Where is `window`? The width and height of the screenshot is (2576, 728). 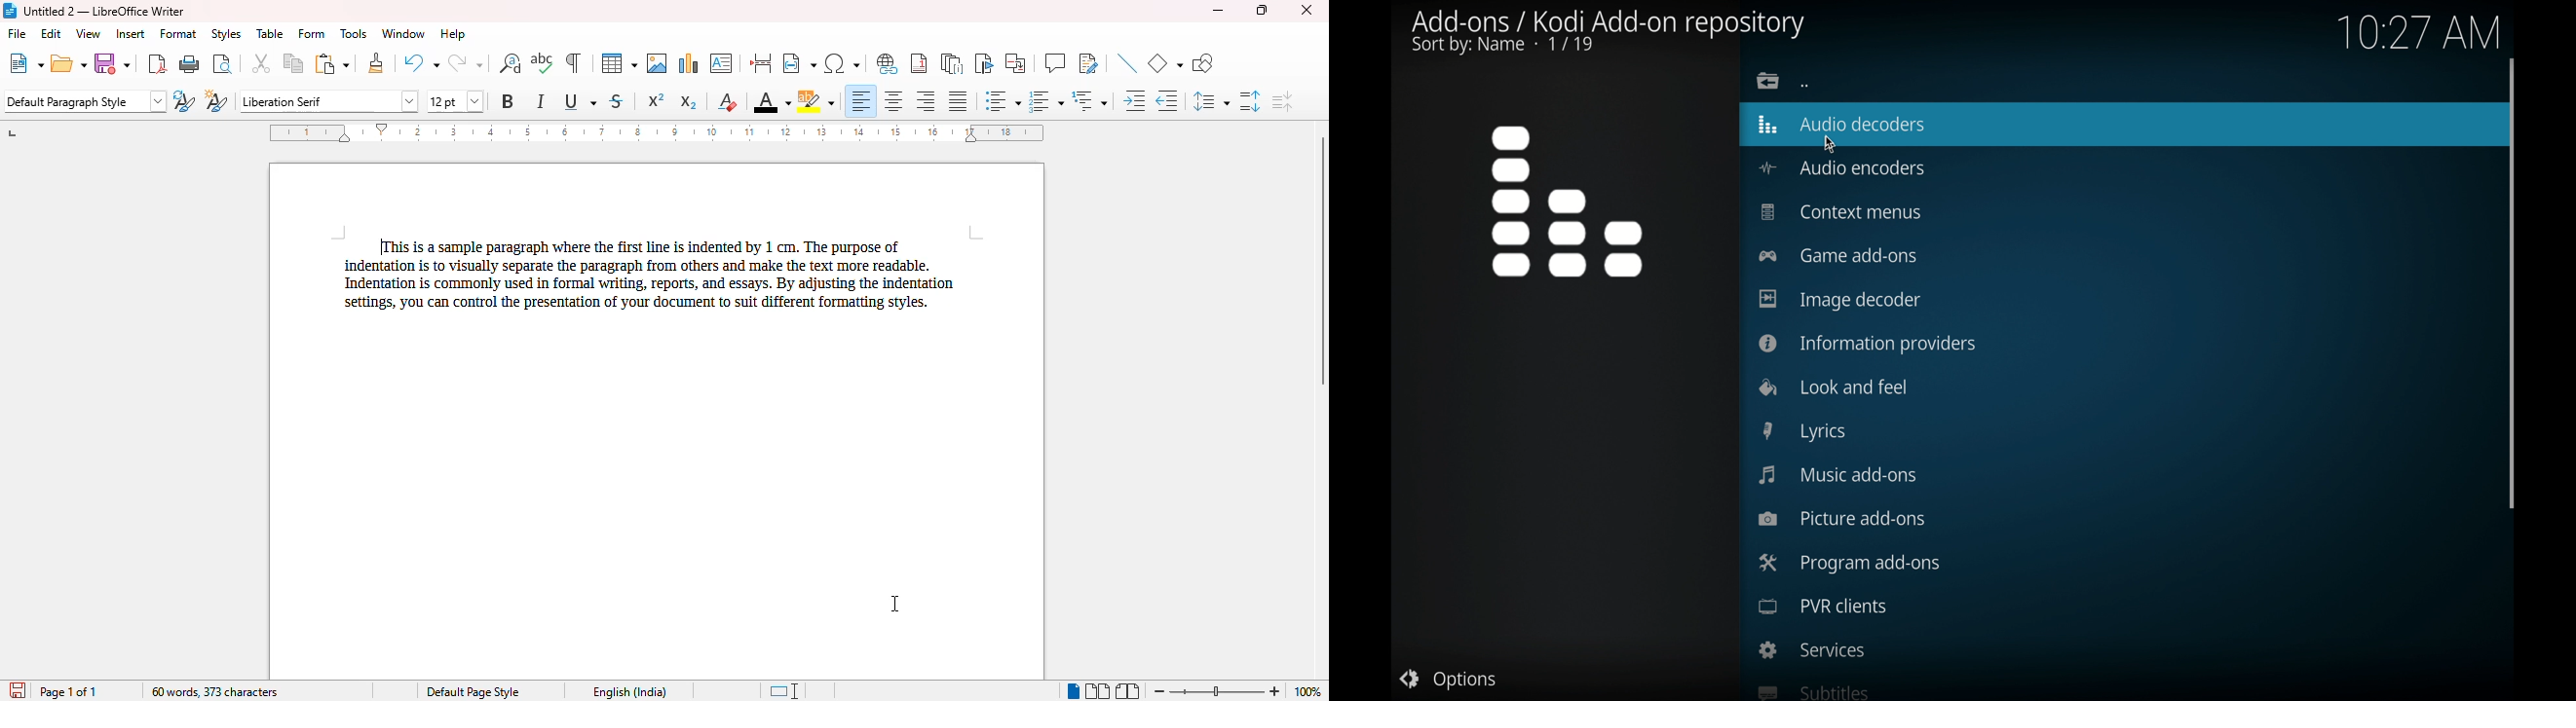 window is located at coordinates (403, 33).